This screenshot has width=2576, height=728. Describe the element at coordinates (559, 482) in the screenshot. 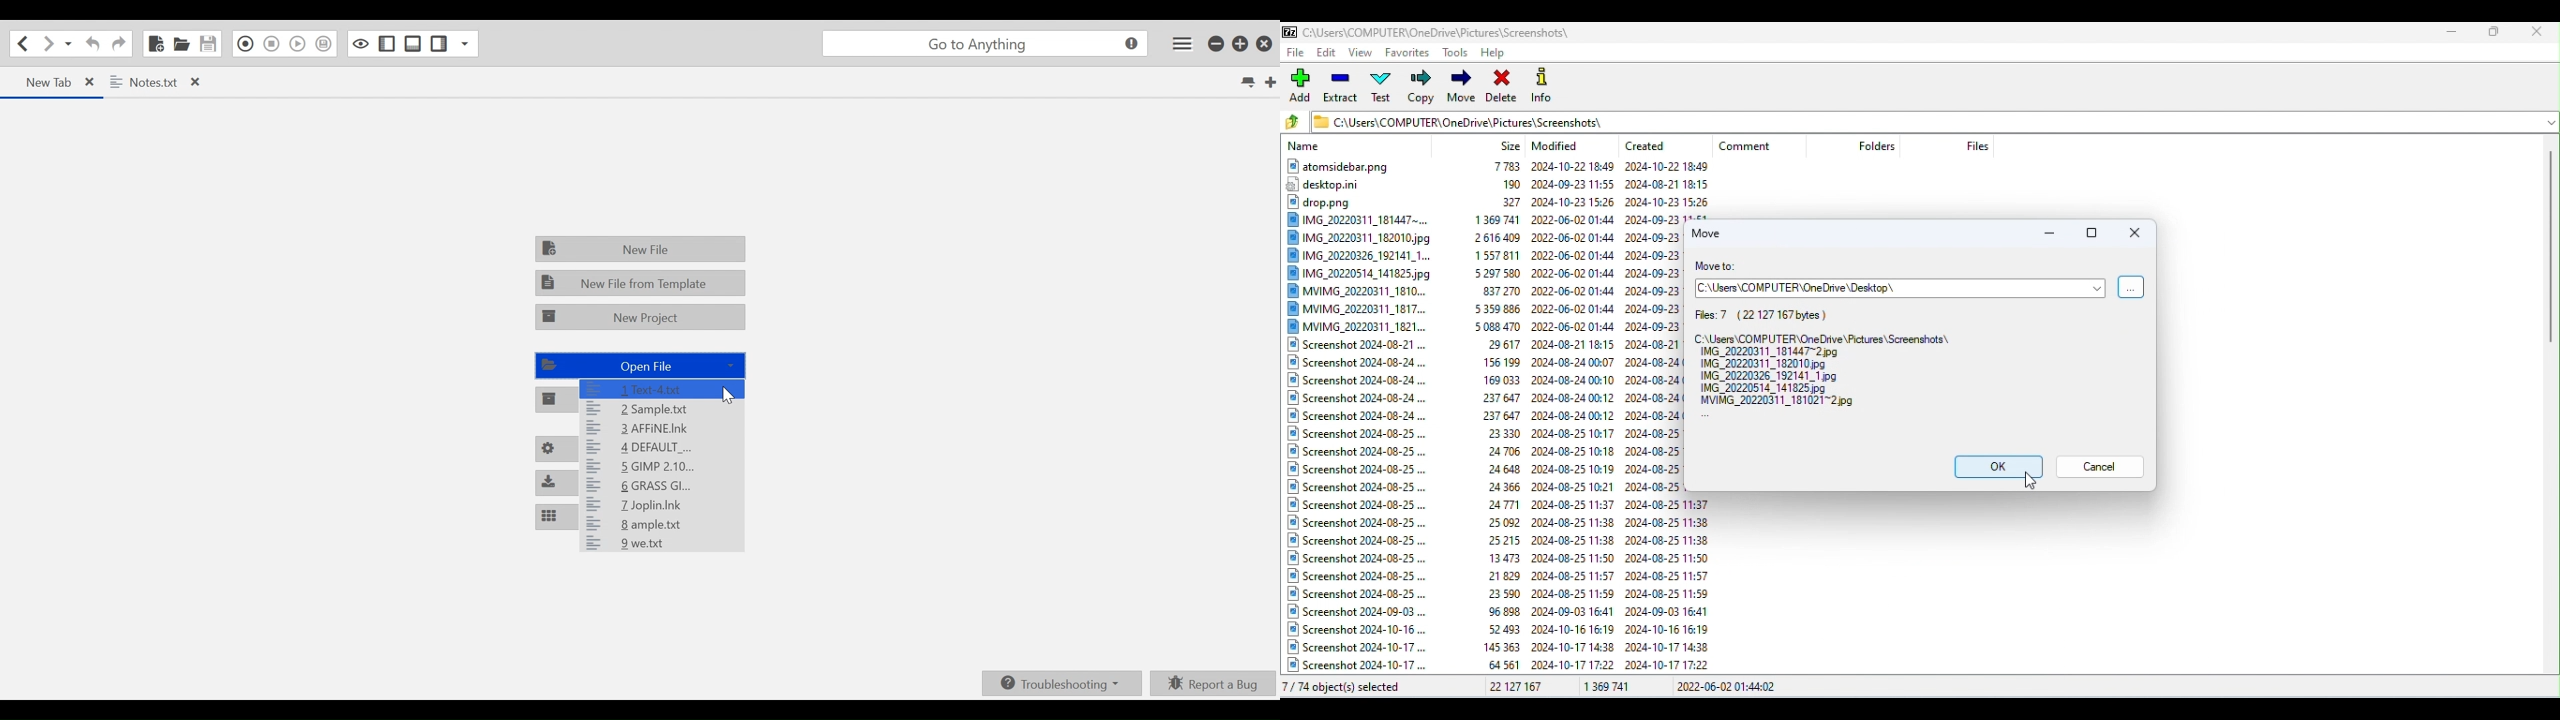

I see `Install Packages` at that location.